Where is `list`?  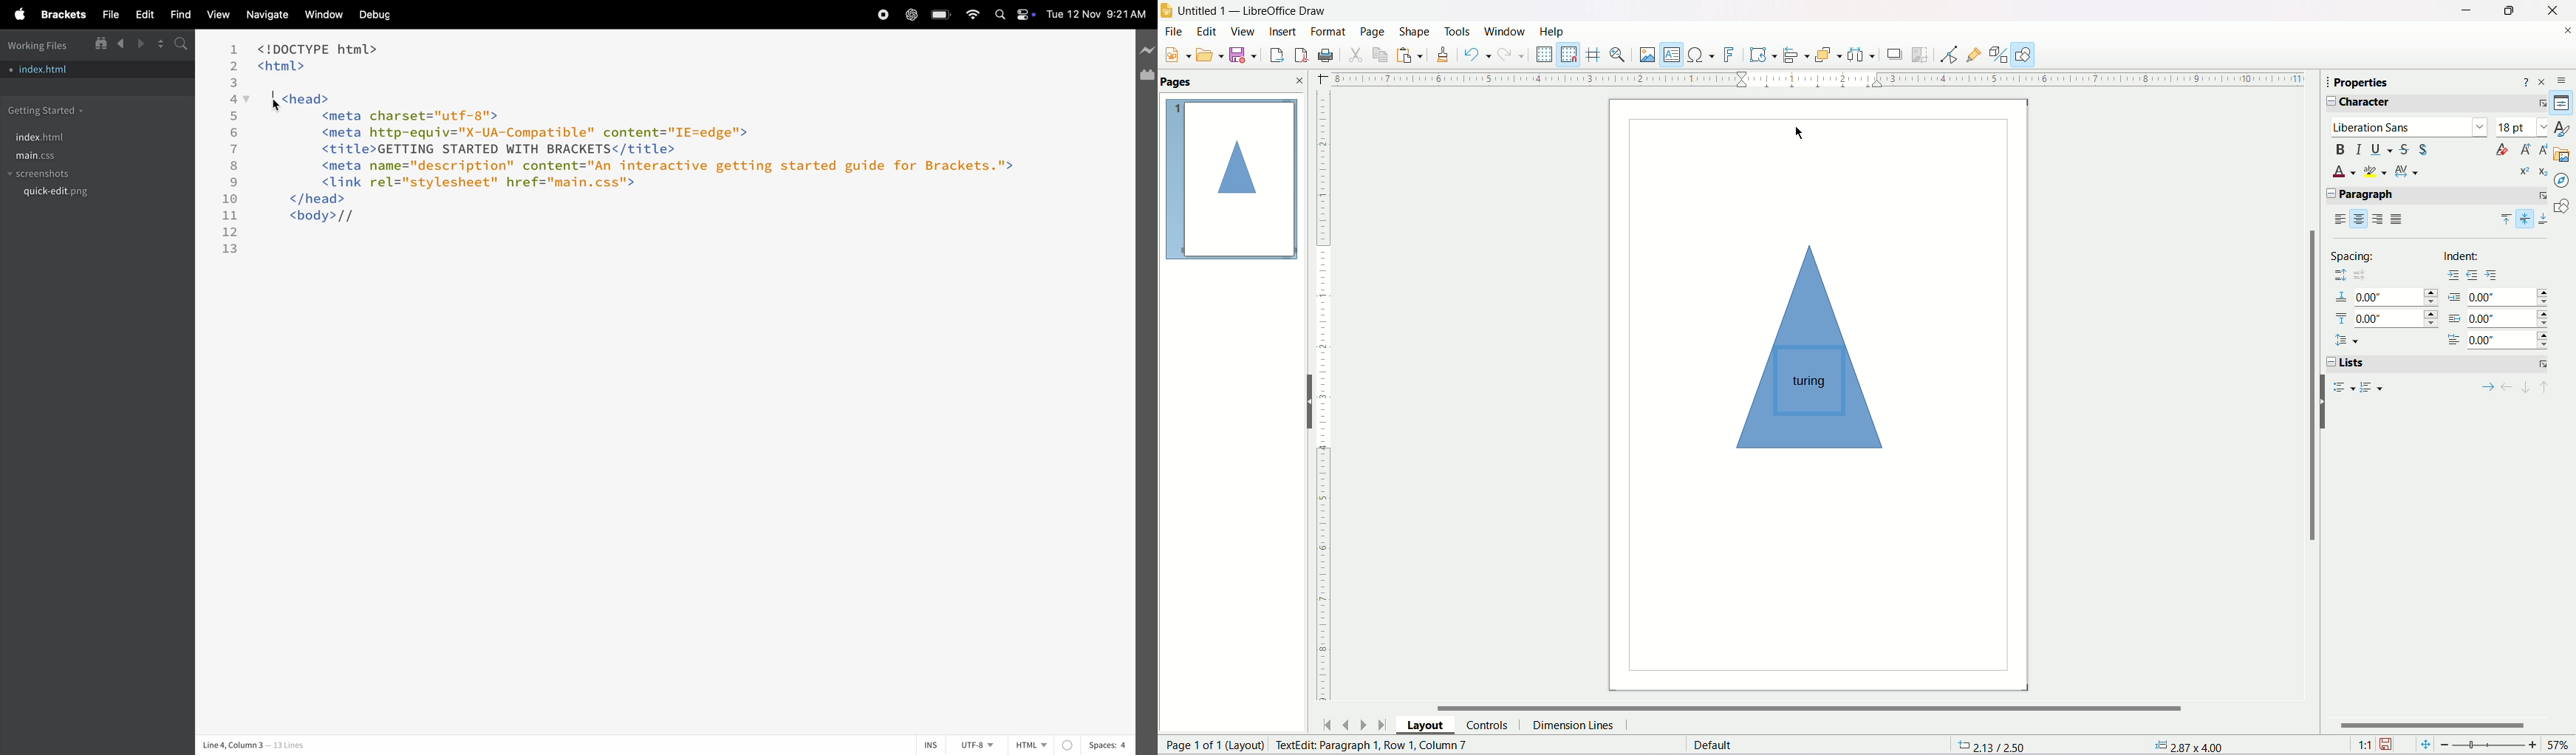 list is located at coordinates (2439, 364).